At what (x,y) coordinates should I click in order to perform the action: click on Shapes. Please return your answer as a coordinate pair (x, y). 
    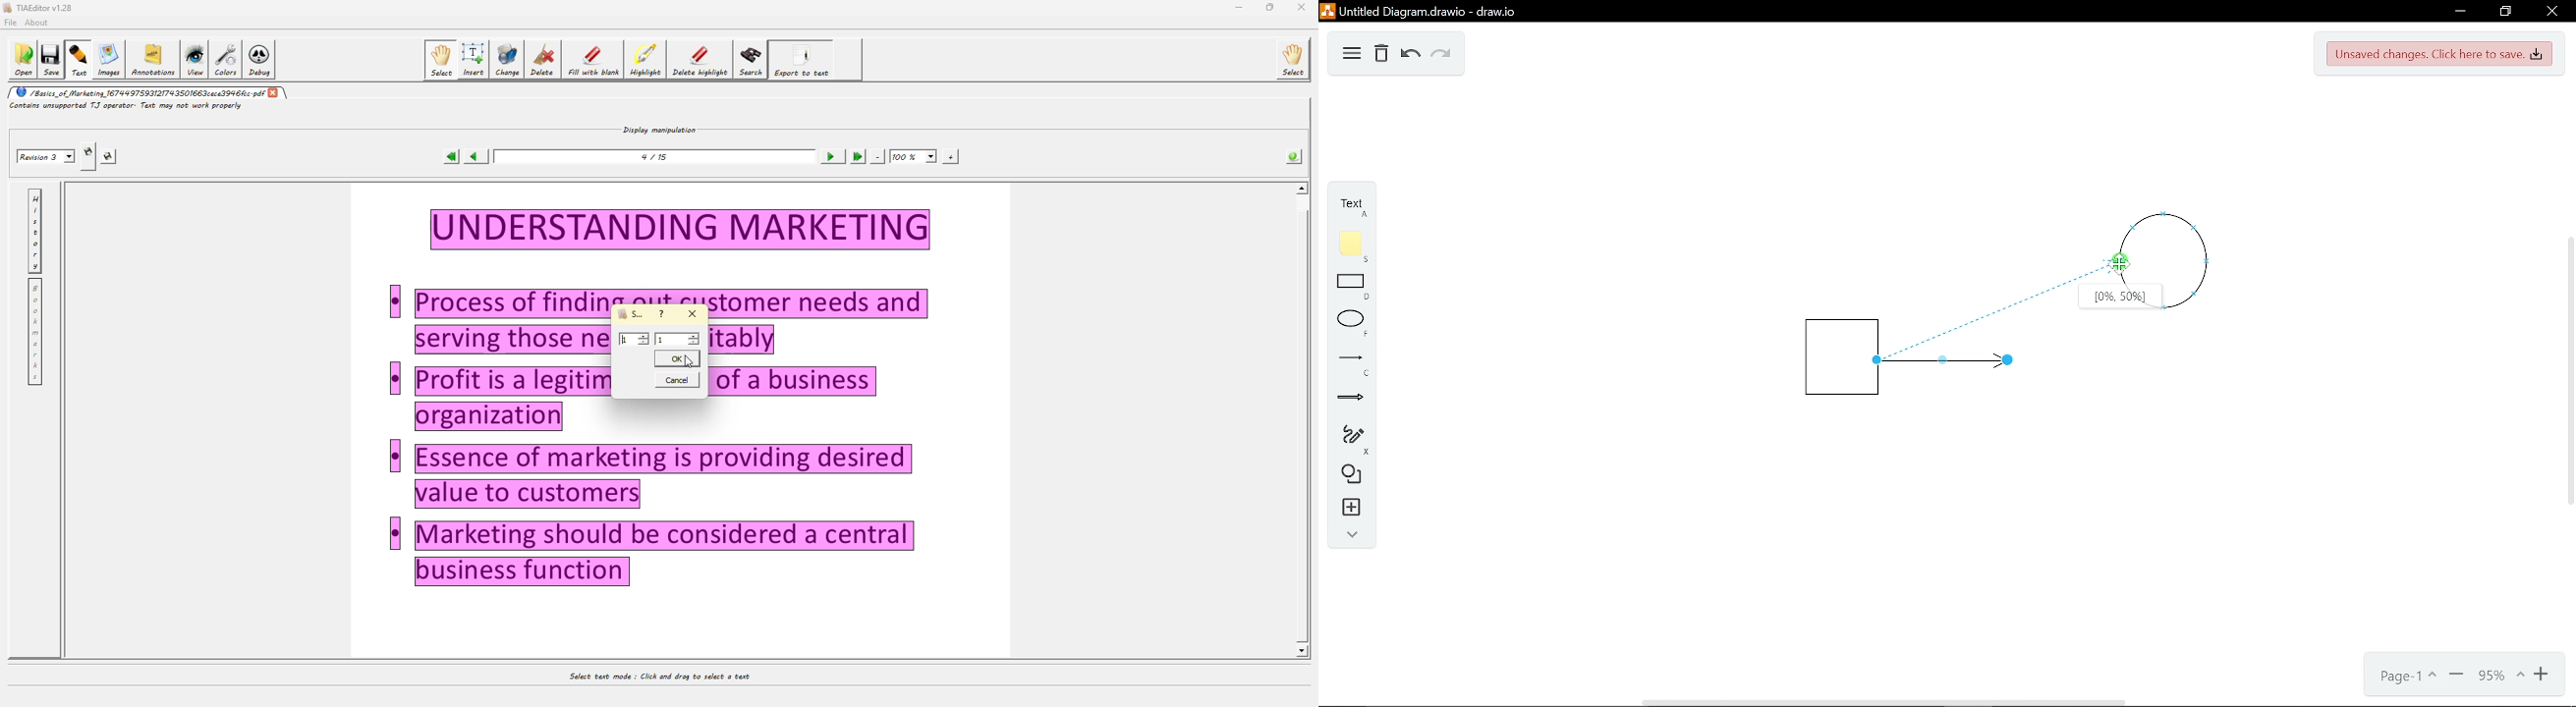
    Looking at the image, I should click on (1344, 474).